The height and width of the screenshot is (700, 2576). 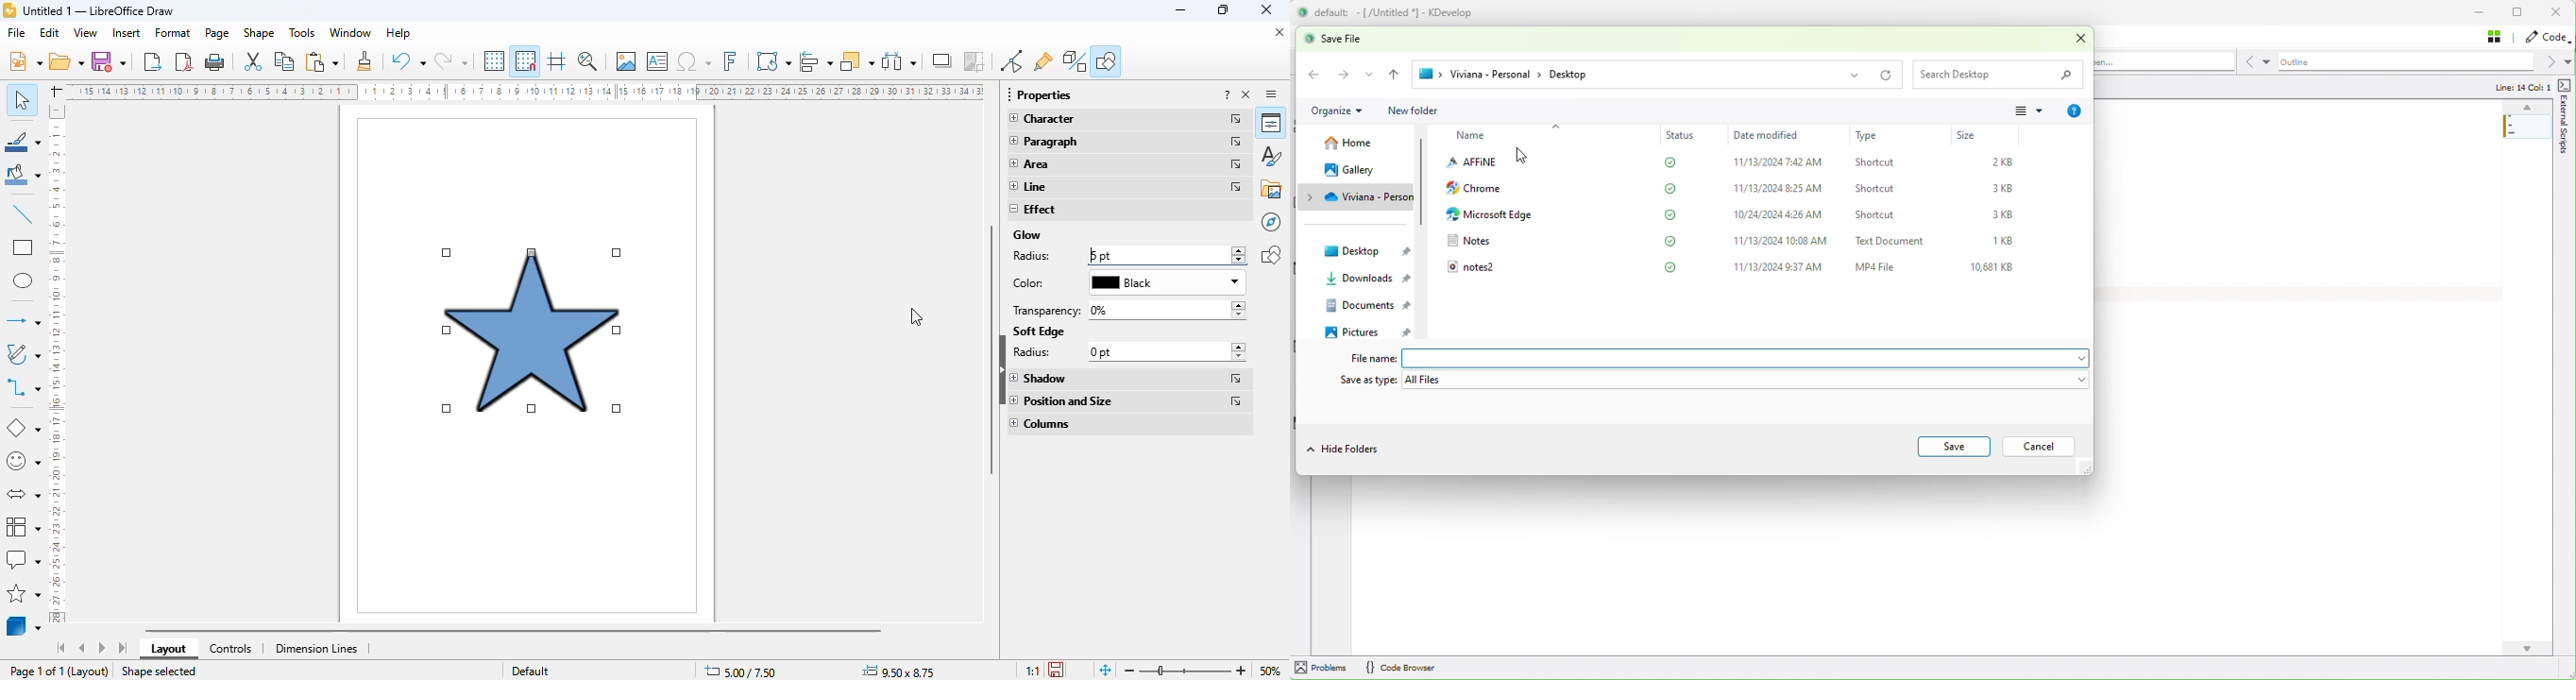 What do you see at coordinates (302, 33) in the screenshot?
I see `tools` at bounding box center [302, 33].